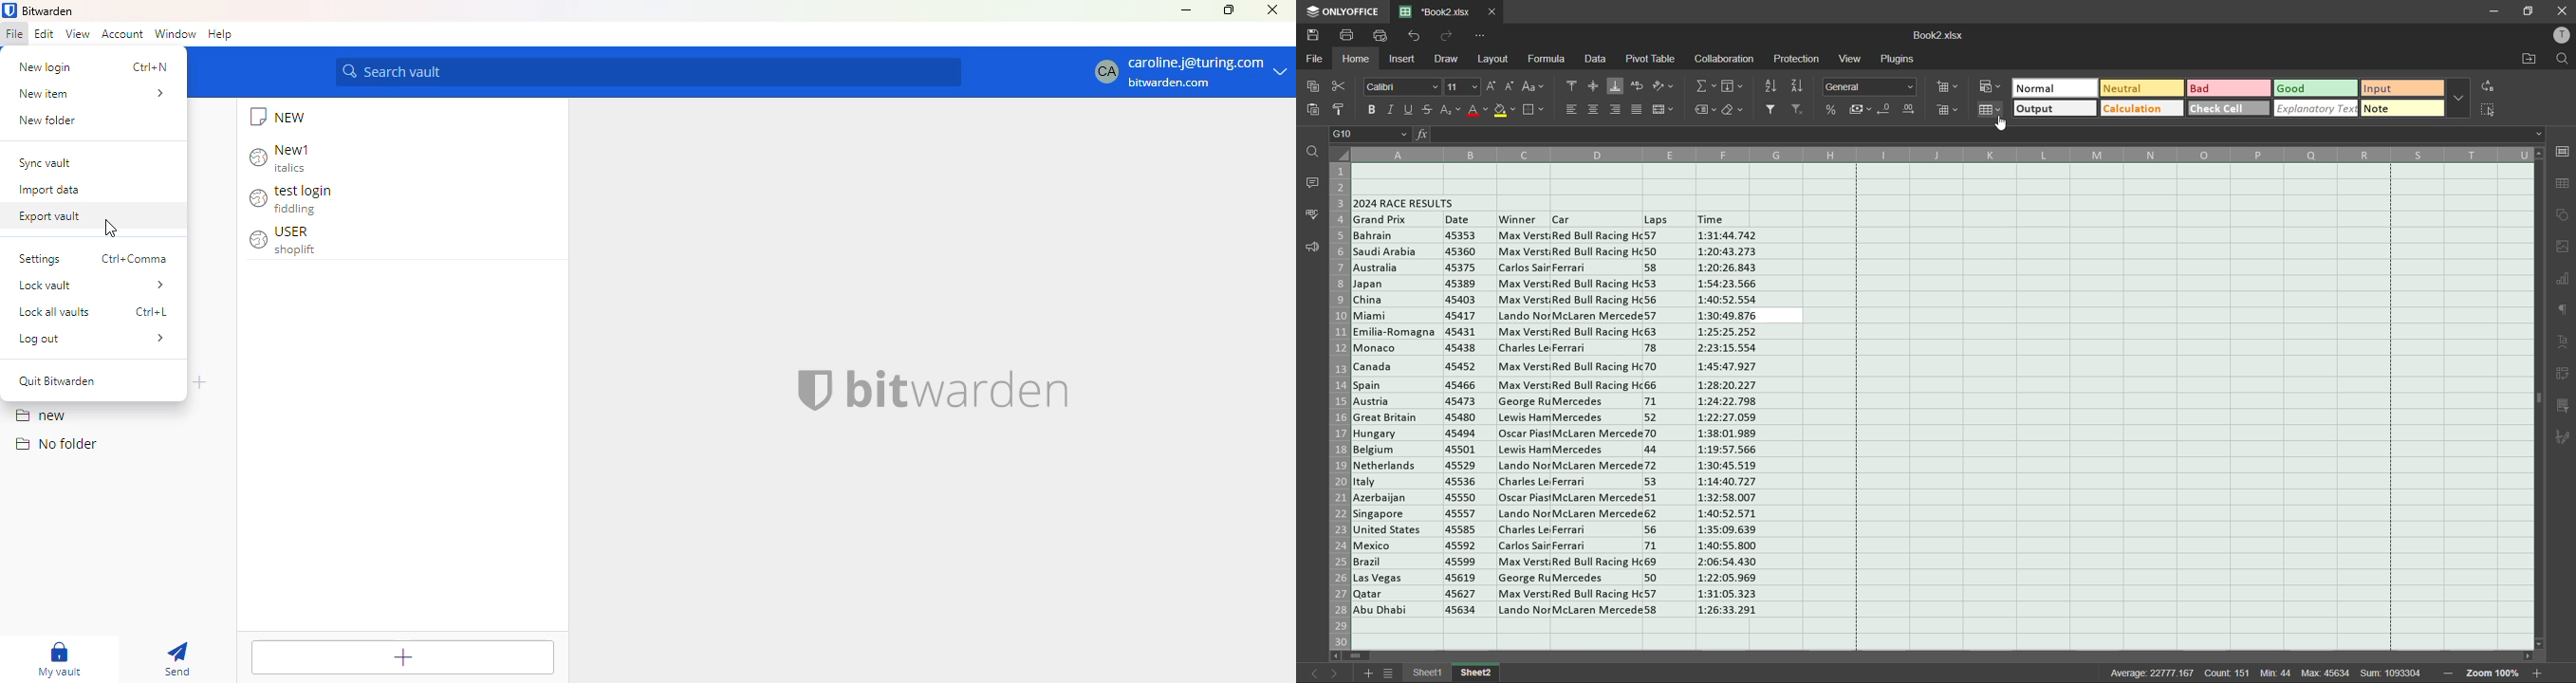 This screenshot has width=2576, height=700. What do you see at coordinates (1340, 108) in the screenshot?
I see `copy style` at bounding box center [1340, 108].